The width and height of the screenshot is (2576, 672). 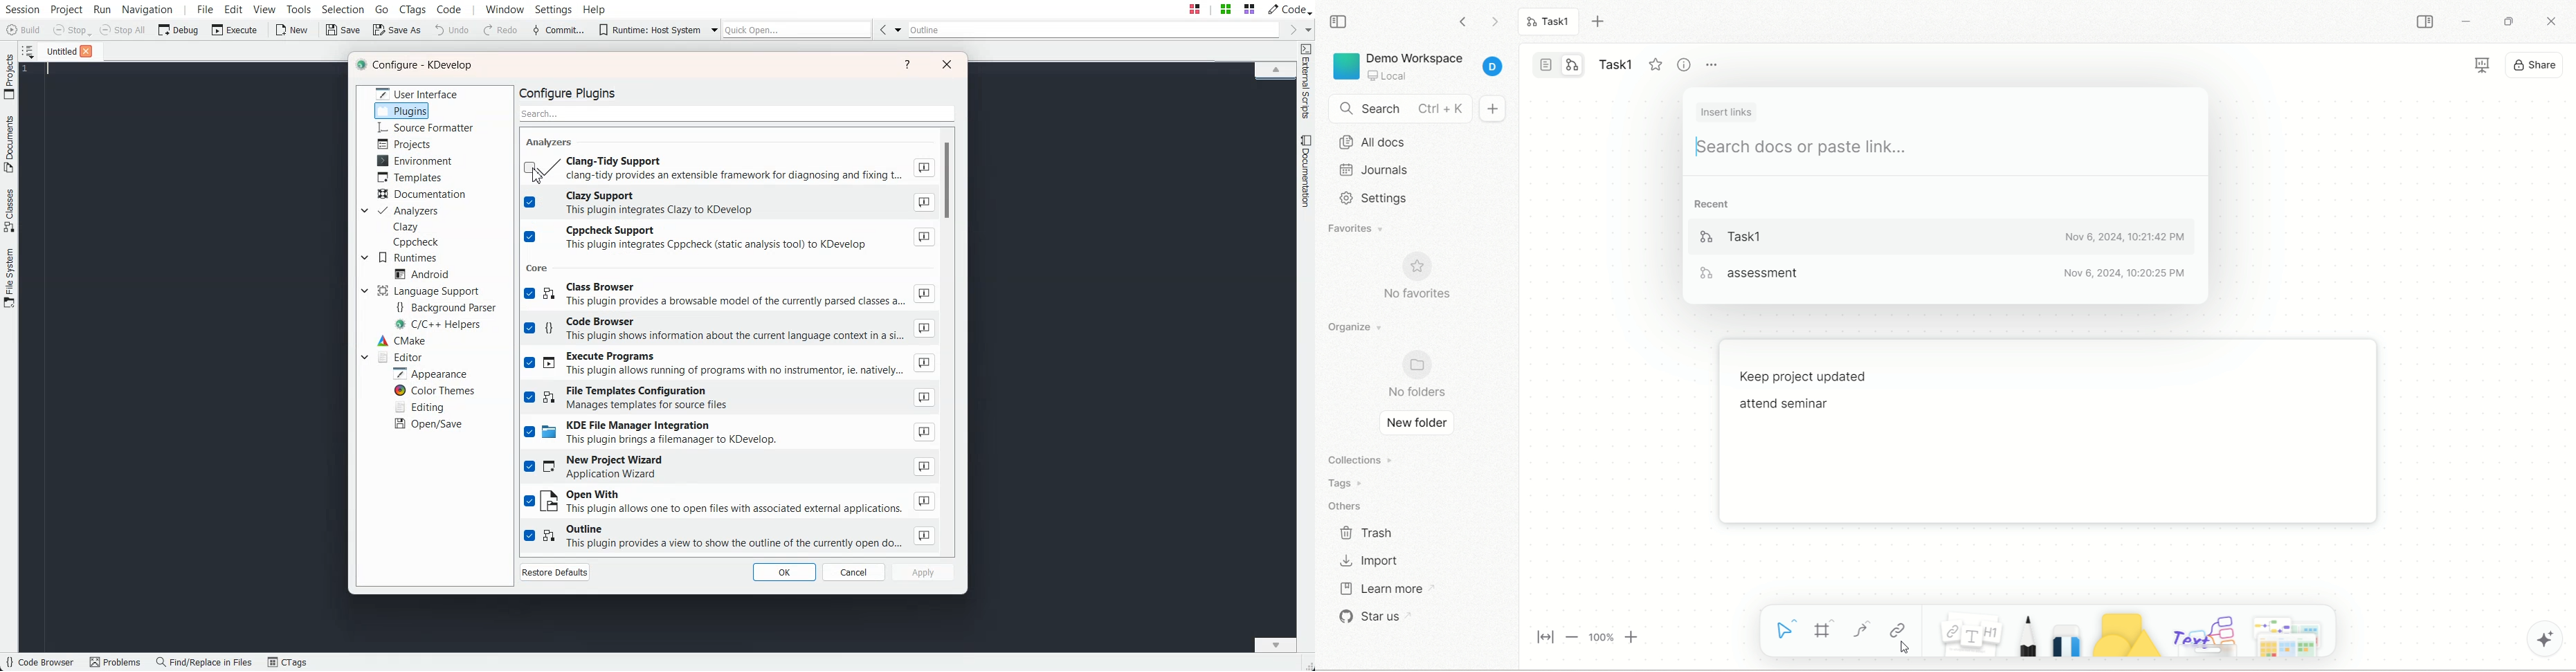 What do you see at coordinates (1420, 374) in the screenshot?
I see `no folders` at bounding box center [1420, 374].